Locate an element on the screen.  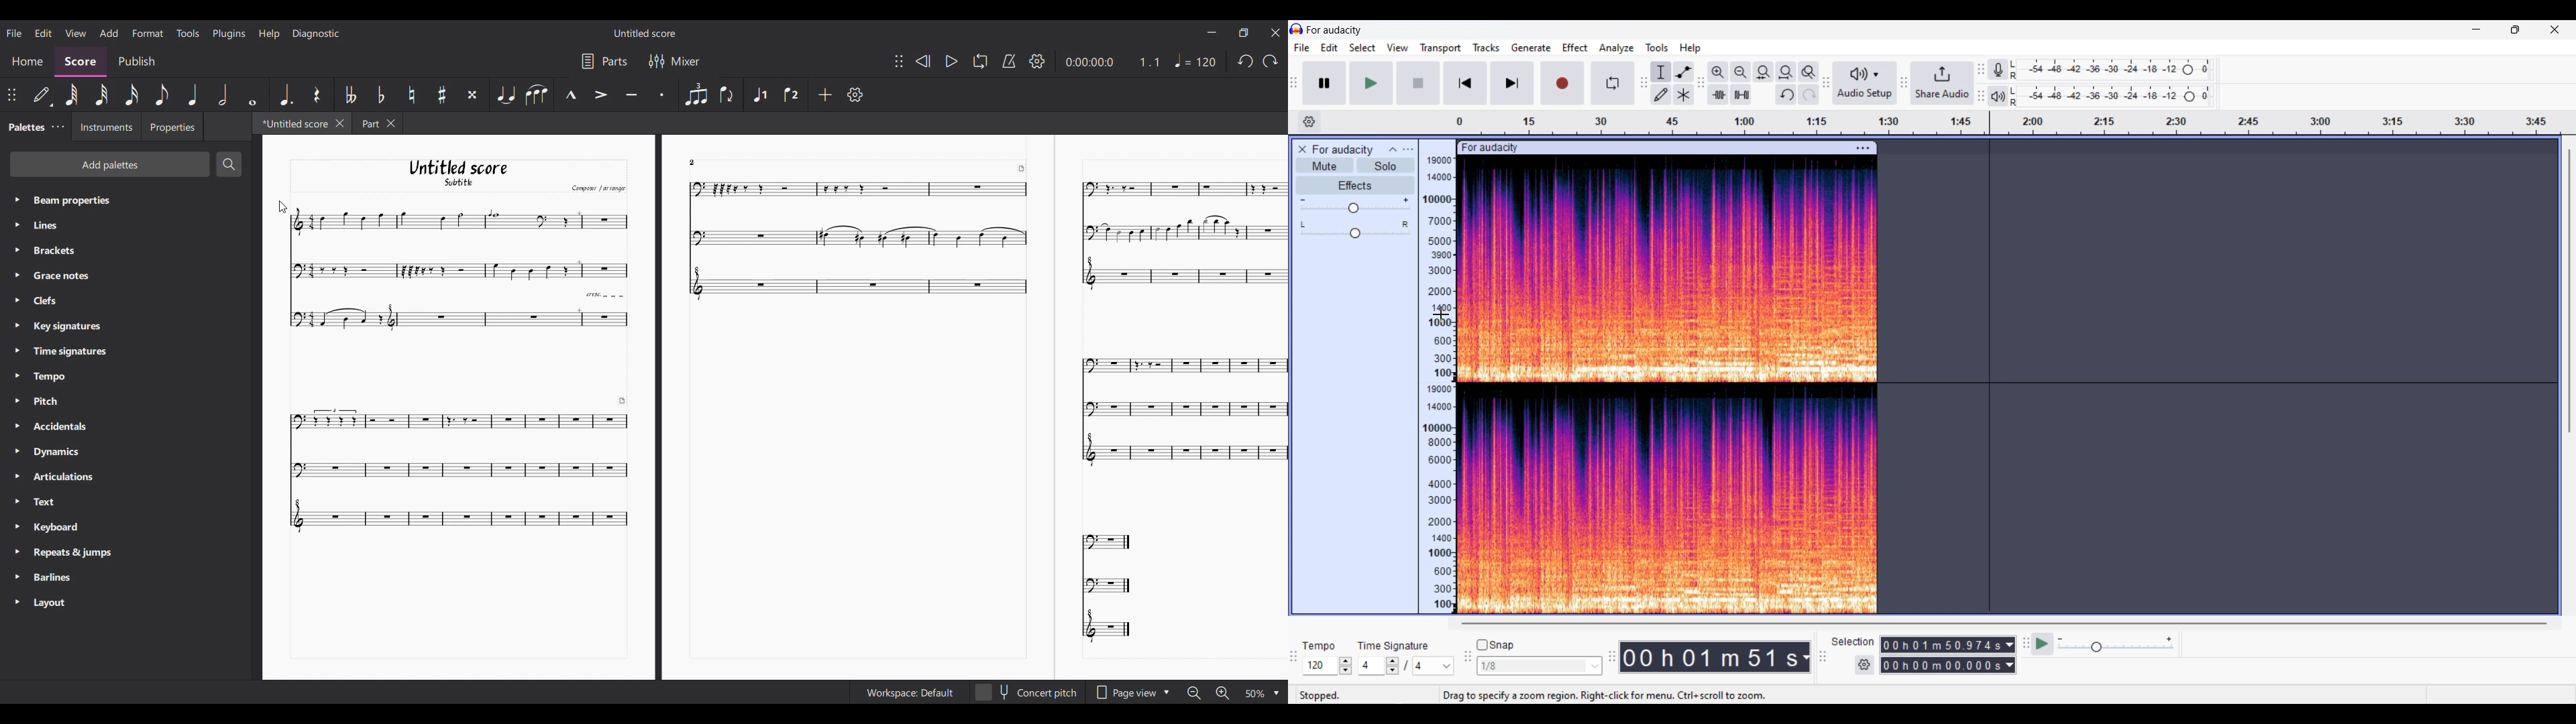
 is located at coordinates (13, 603).